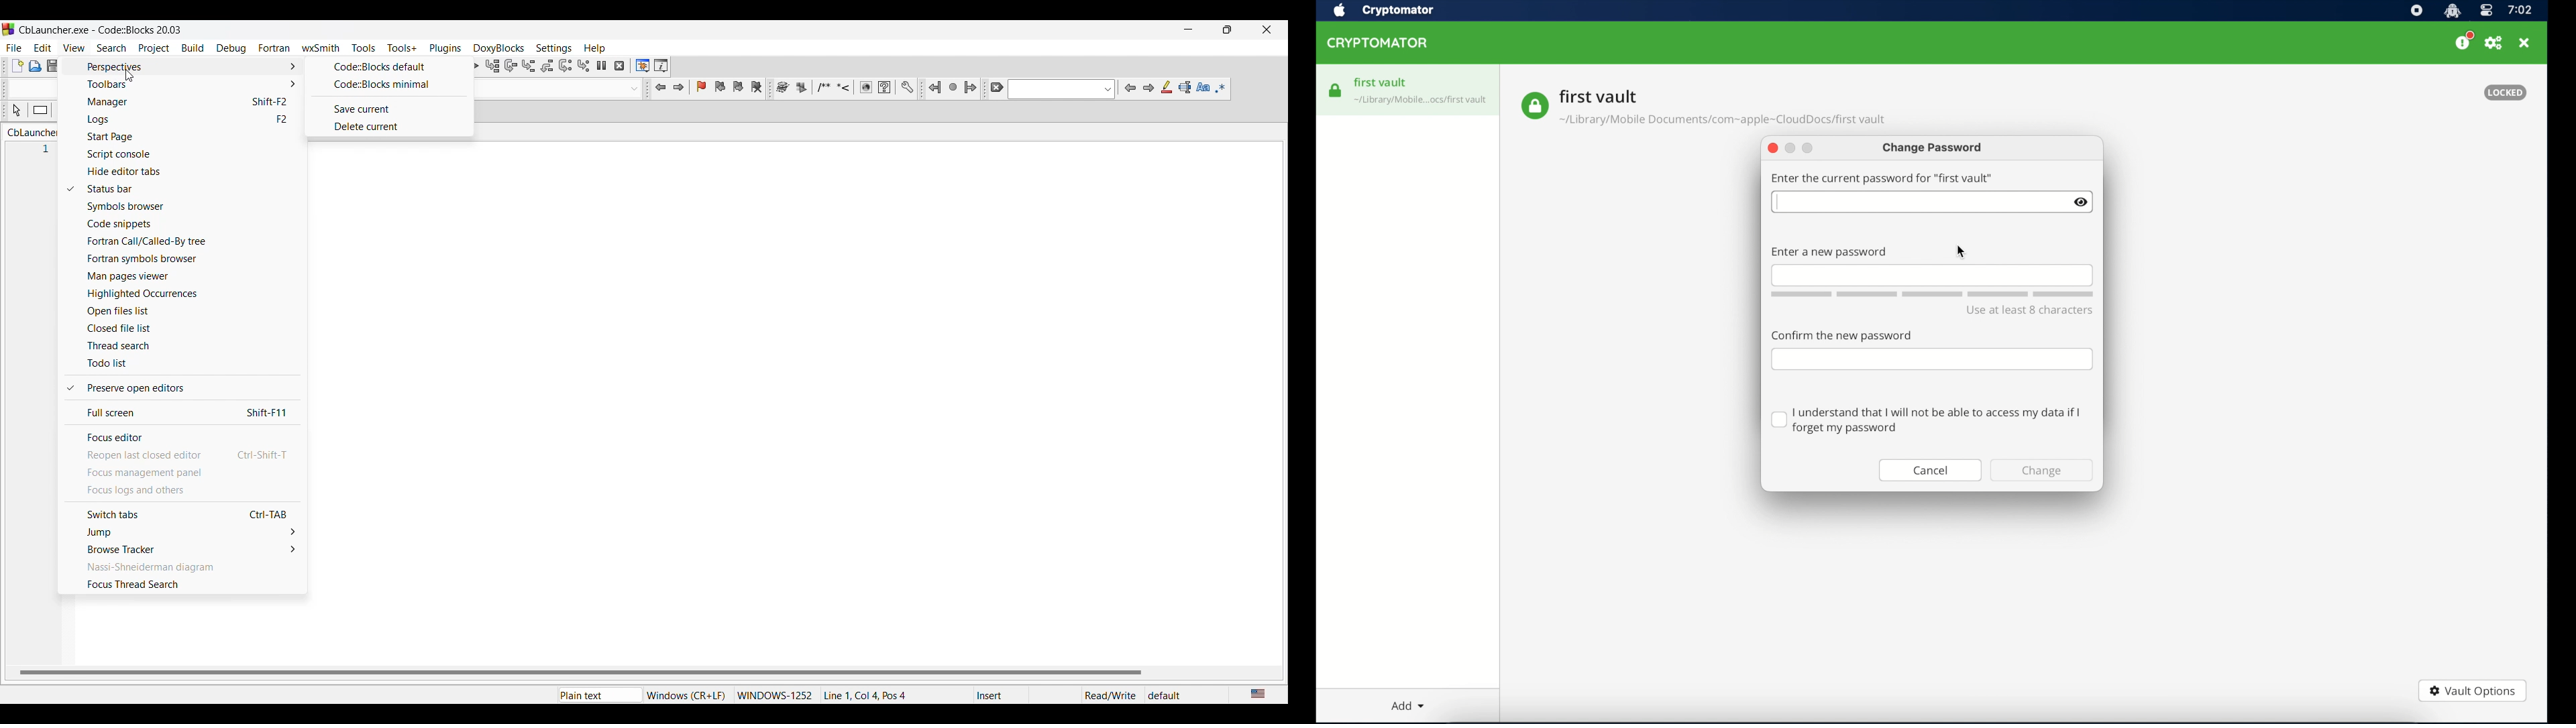  I want to click on Highlighted occurences, so click(191, 294).